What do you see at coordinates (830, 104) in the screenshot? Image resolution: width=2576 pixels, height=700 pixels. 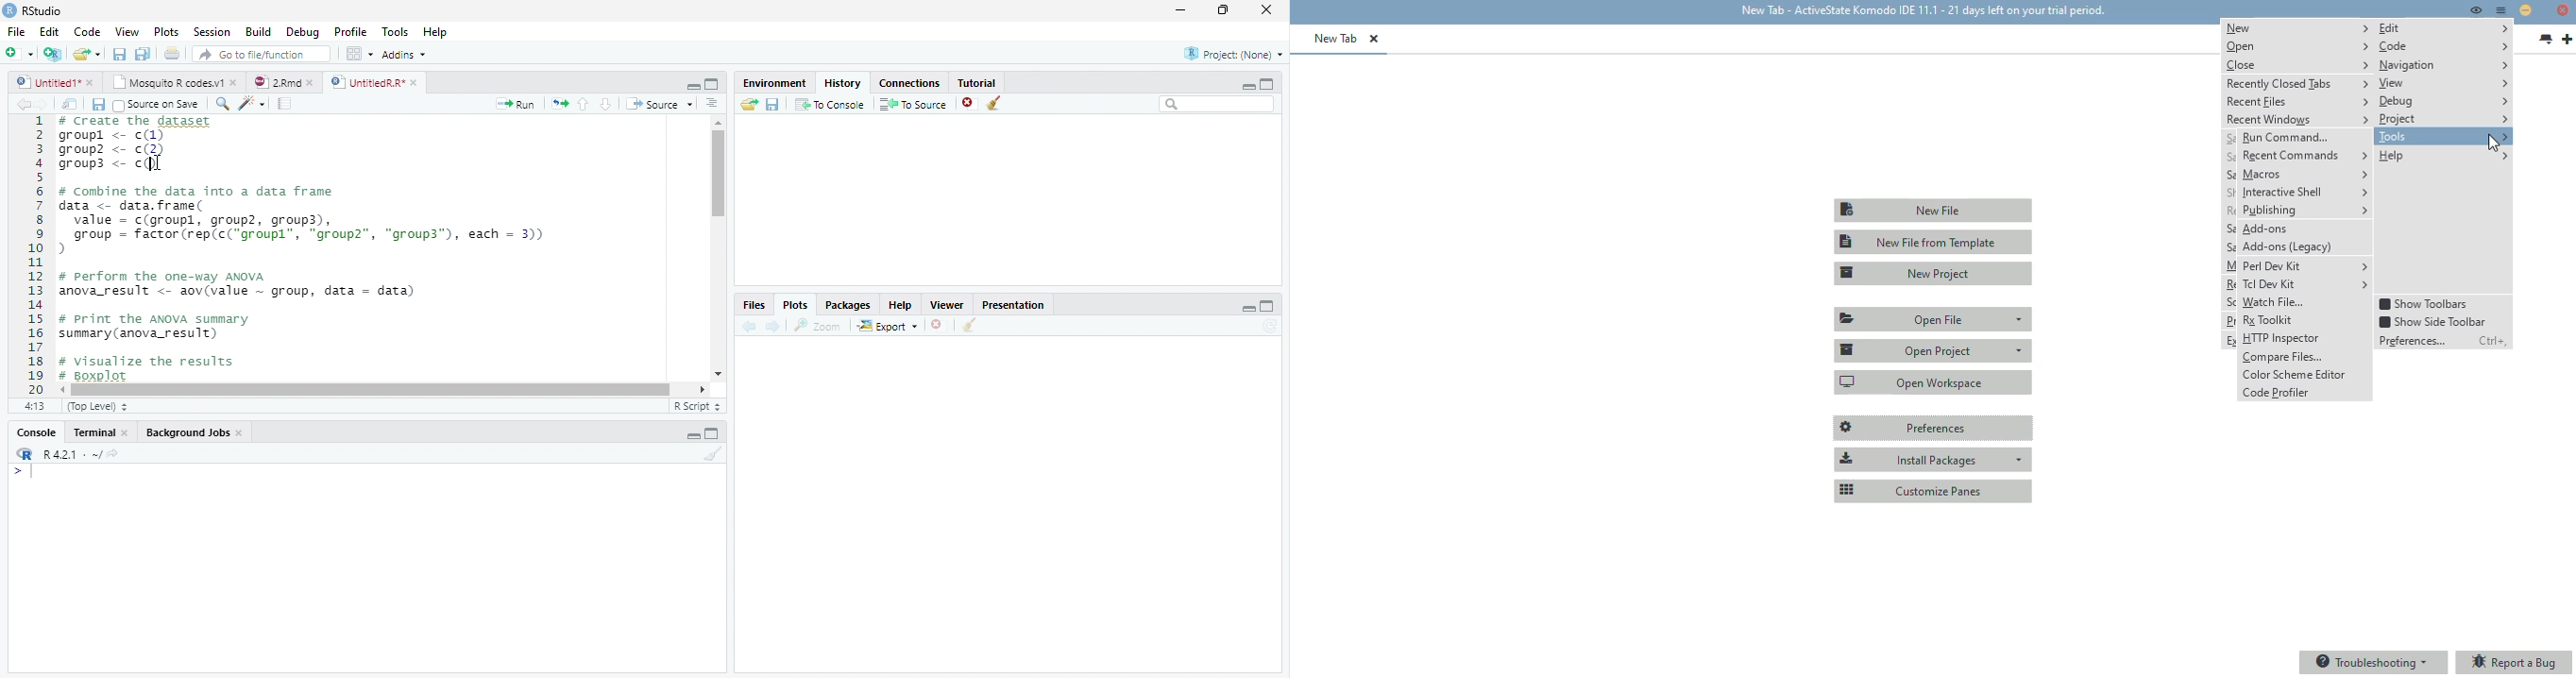 I see `To Console` at bounding box center [830, 104].